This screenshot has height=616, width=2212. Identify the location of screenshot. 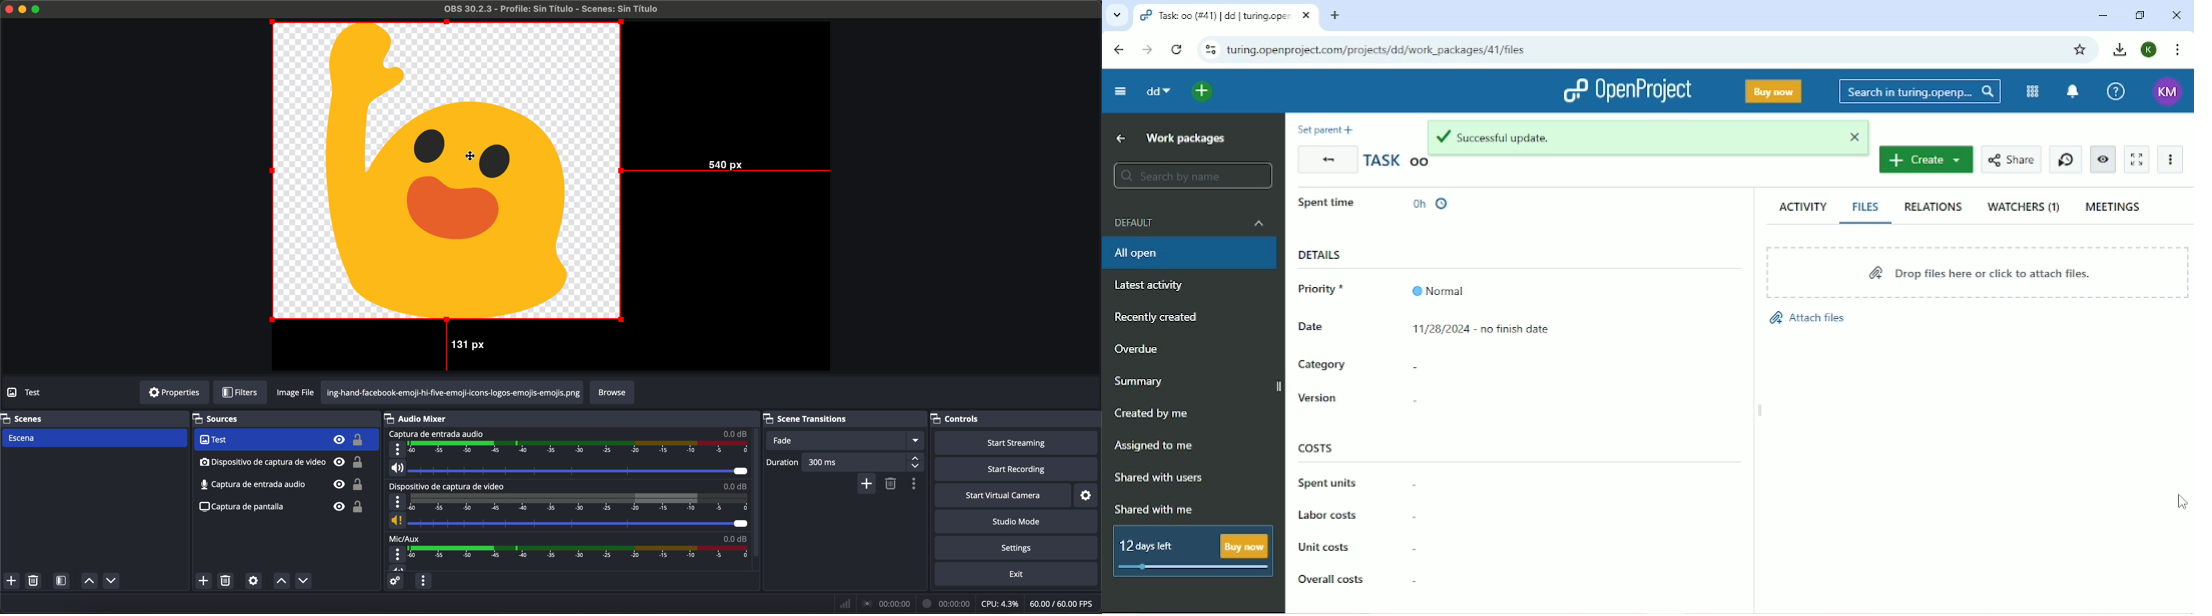
(280, 485).